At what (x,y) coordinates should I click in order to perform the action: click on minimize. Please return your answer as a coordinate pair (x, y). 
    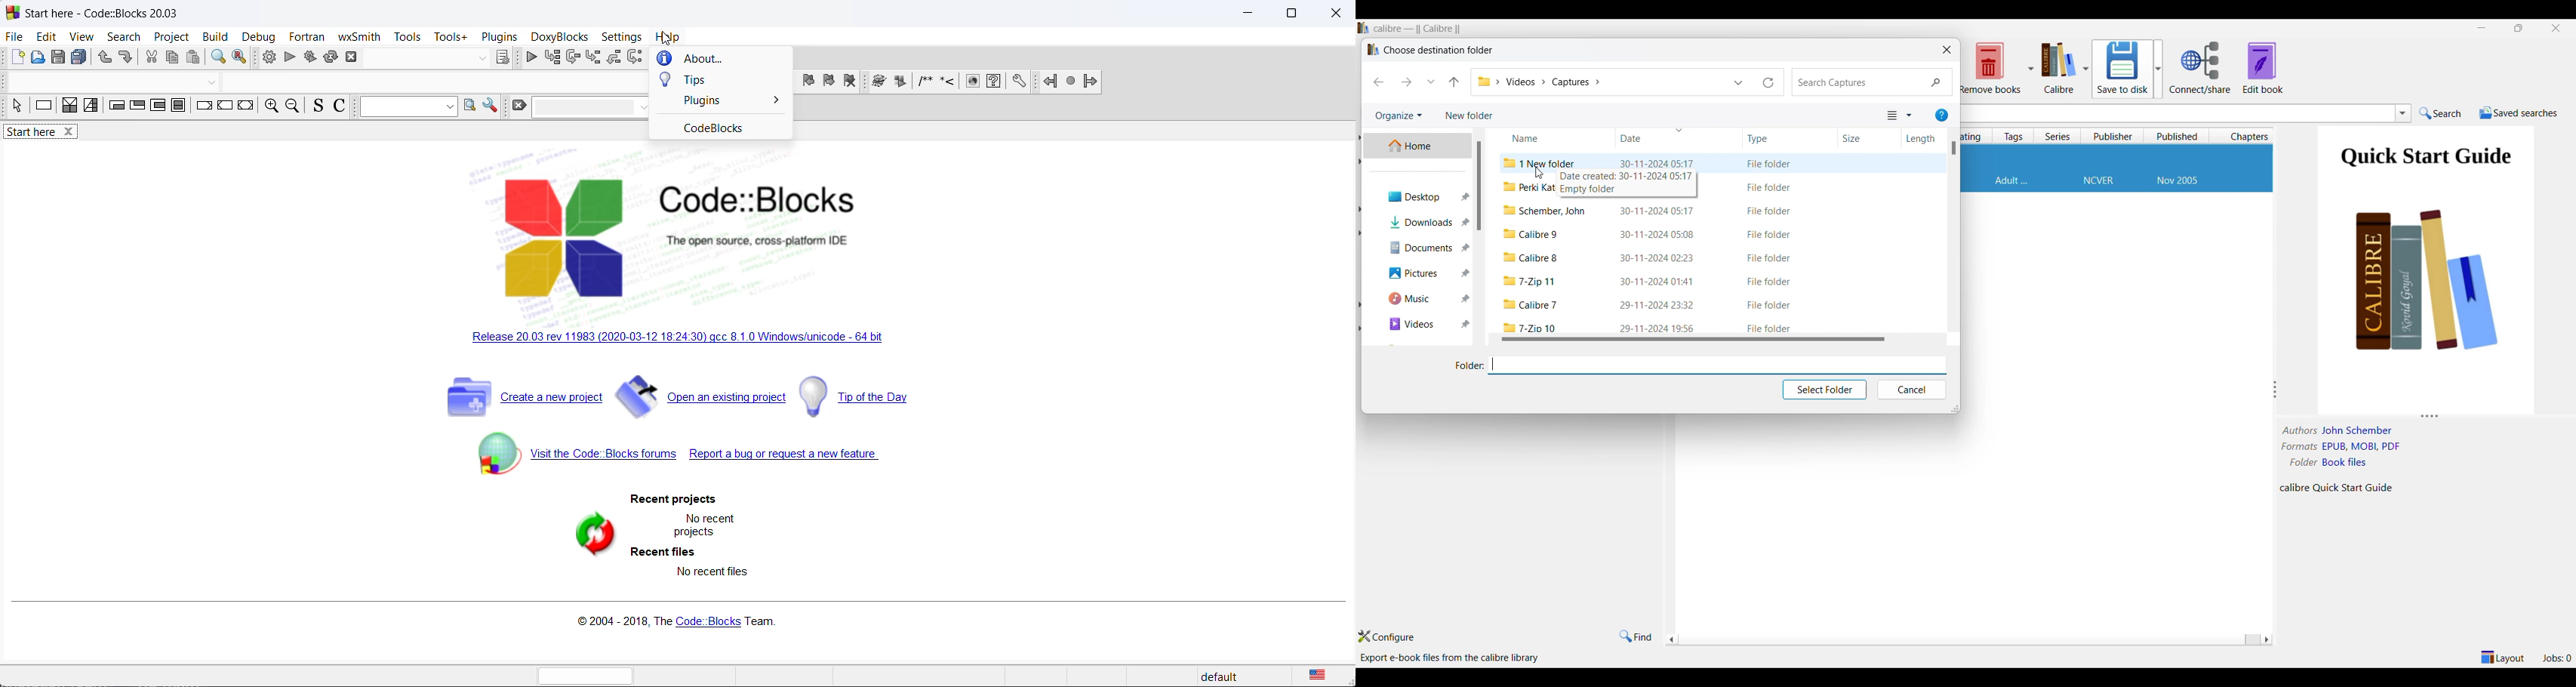
    Looking at the image, I should click on (1250, 13).